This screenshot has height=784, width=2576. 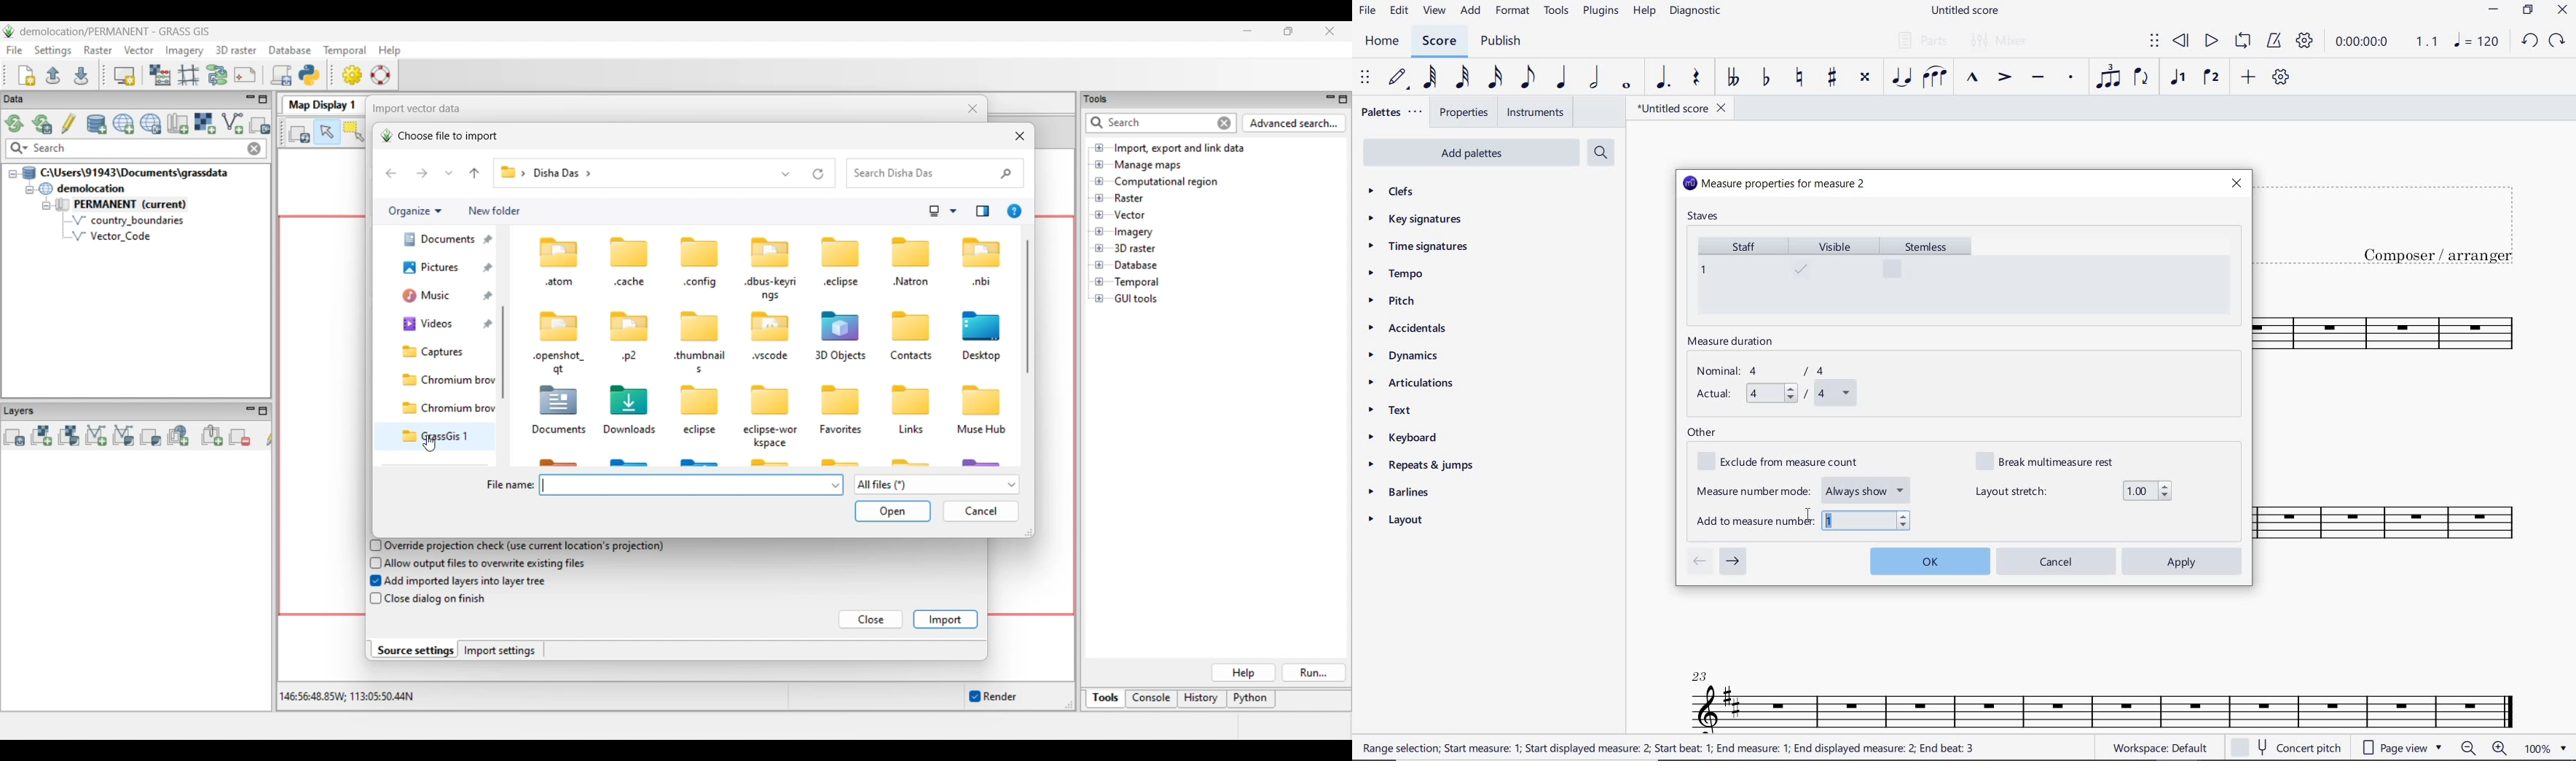 What do you see at coordinates (1805, 488) in the screenshot?
I see `measure number mode` at bounding box center [1805, 488].